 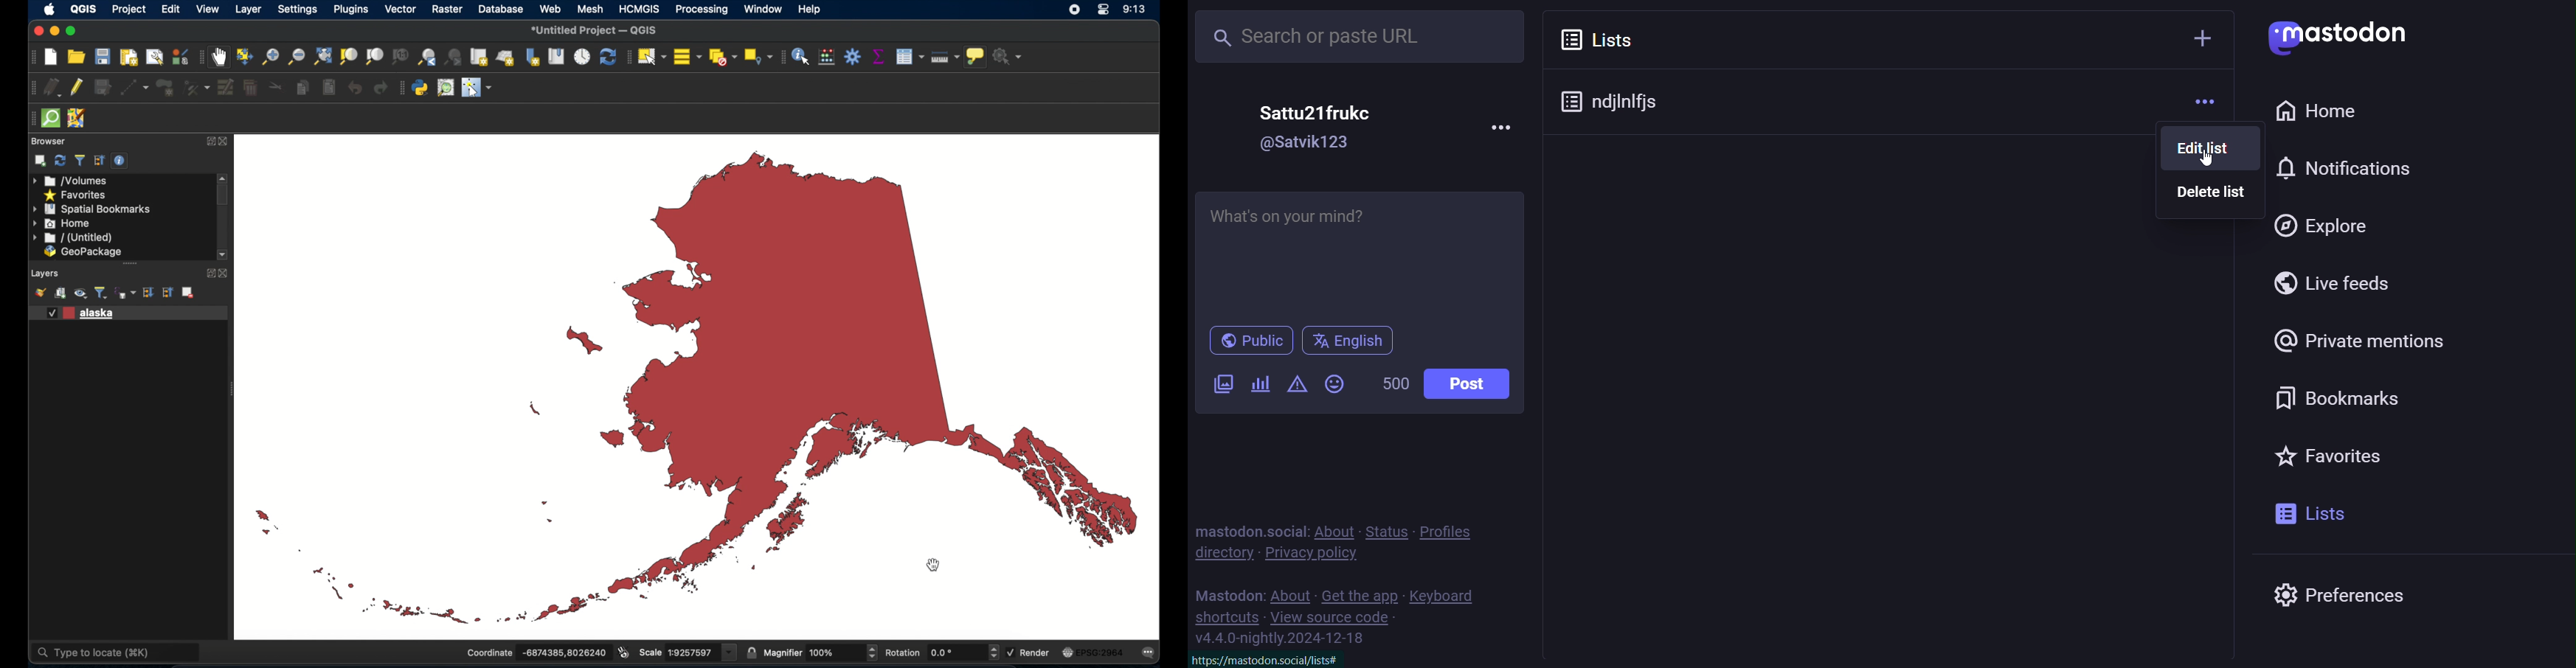 I want to click on volumes, so click(x=75, y=181).